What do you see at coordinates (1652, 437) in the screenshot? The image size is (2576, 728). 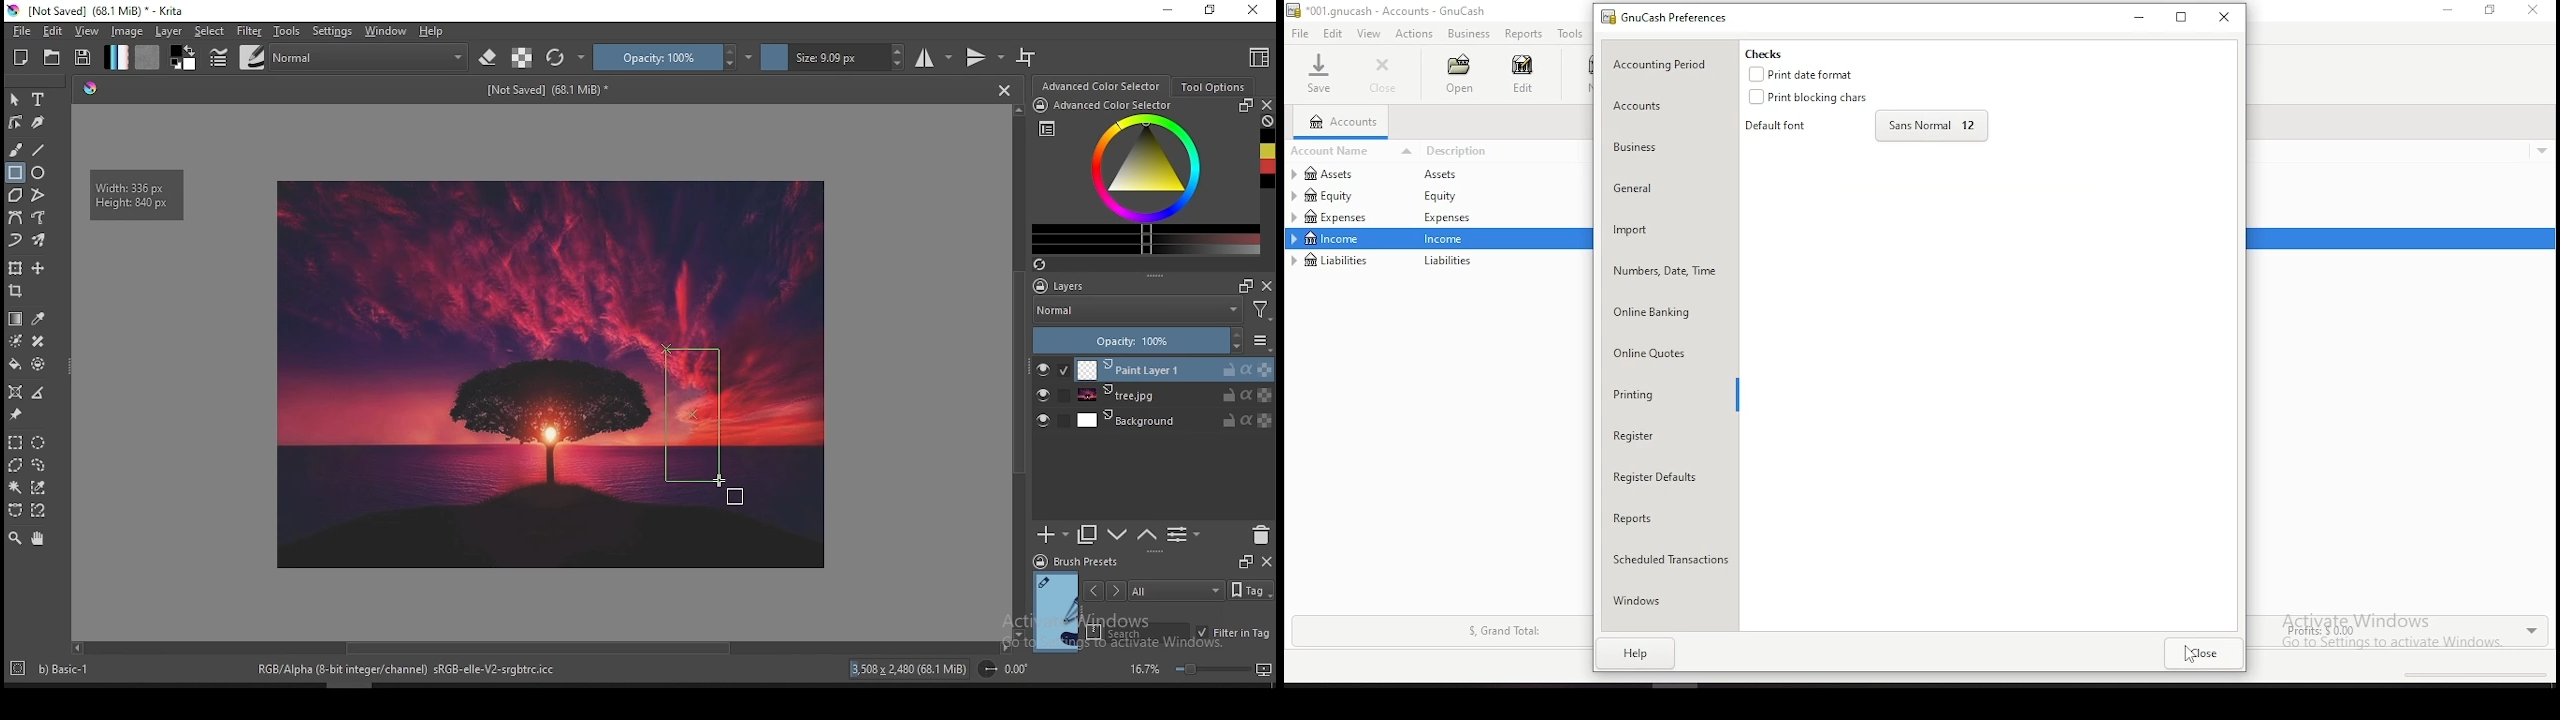 I see `register` at bounding box center [1652, 437].